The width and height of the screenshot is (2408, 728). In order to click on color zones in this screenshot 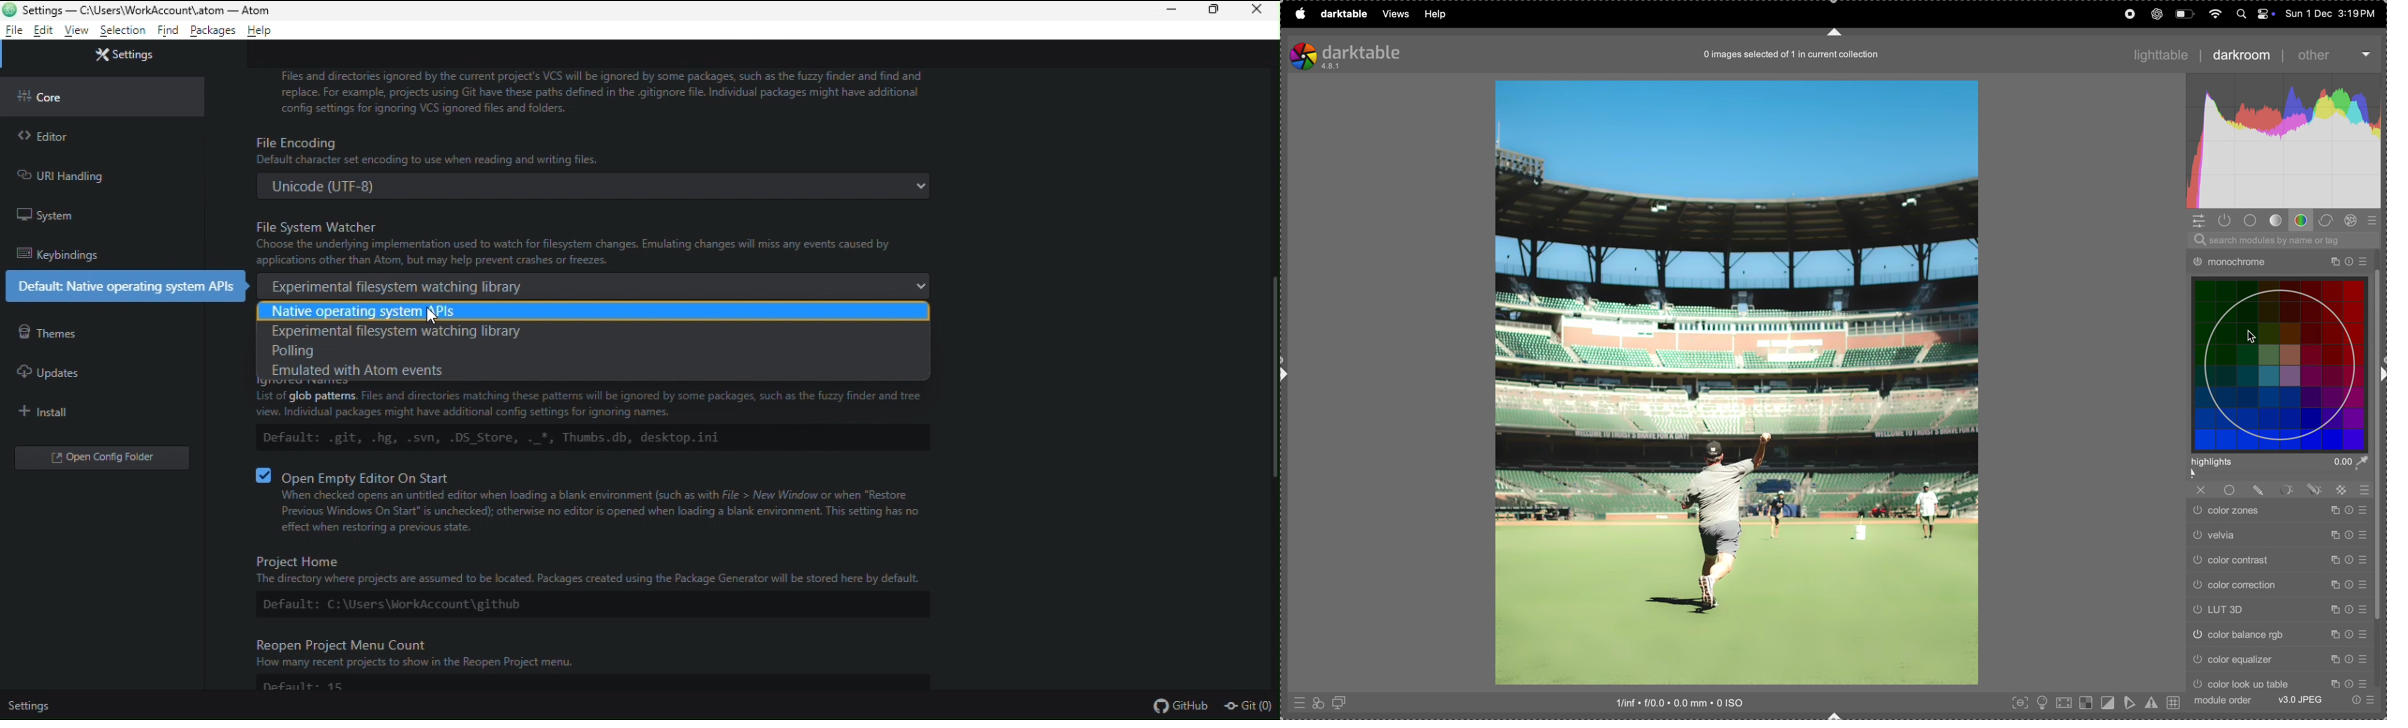, I will do `click(2278, 513)`.